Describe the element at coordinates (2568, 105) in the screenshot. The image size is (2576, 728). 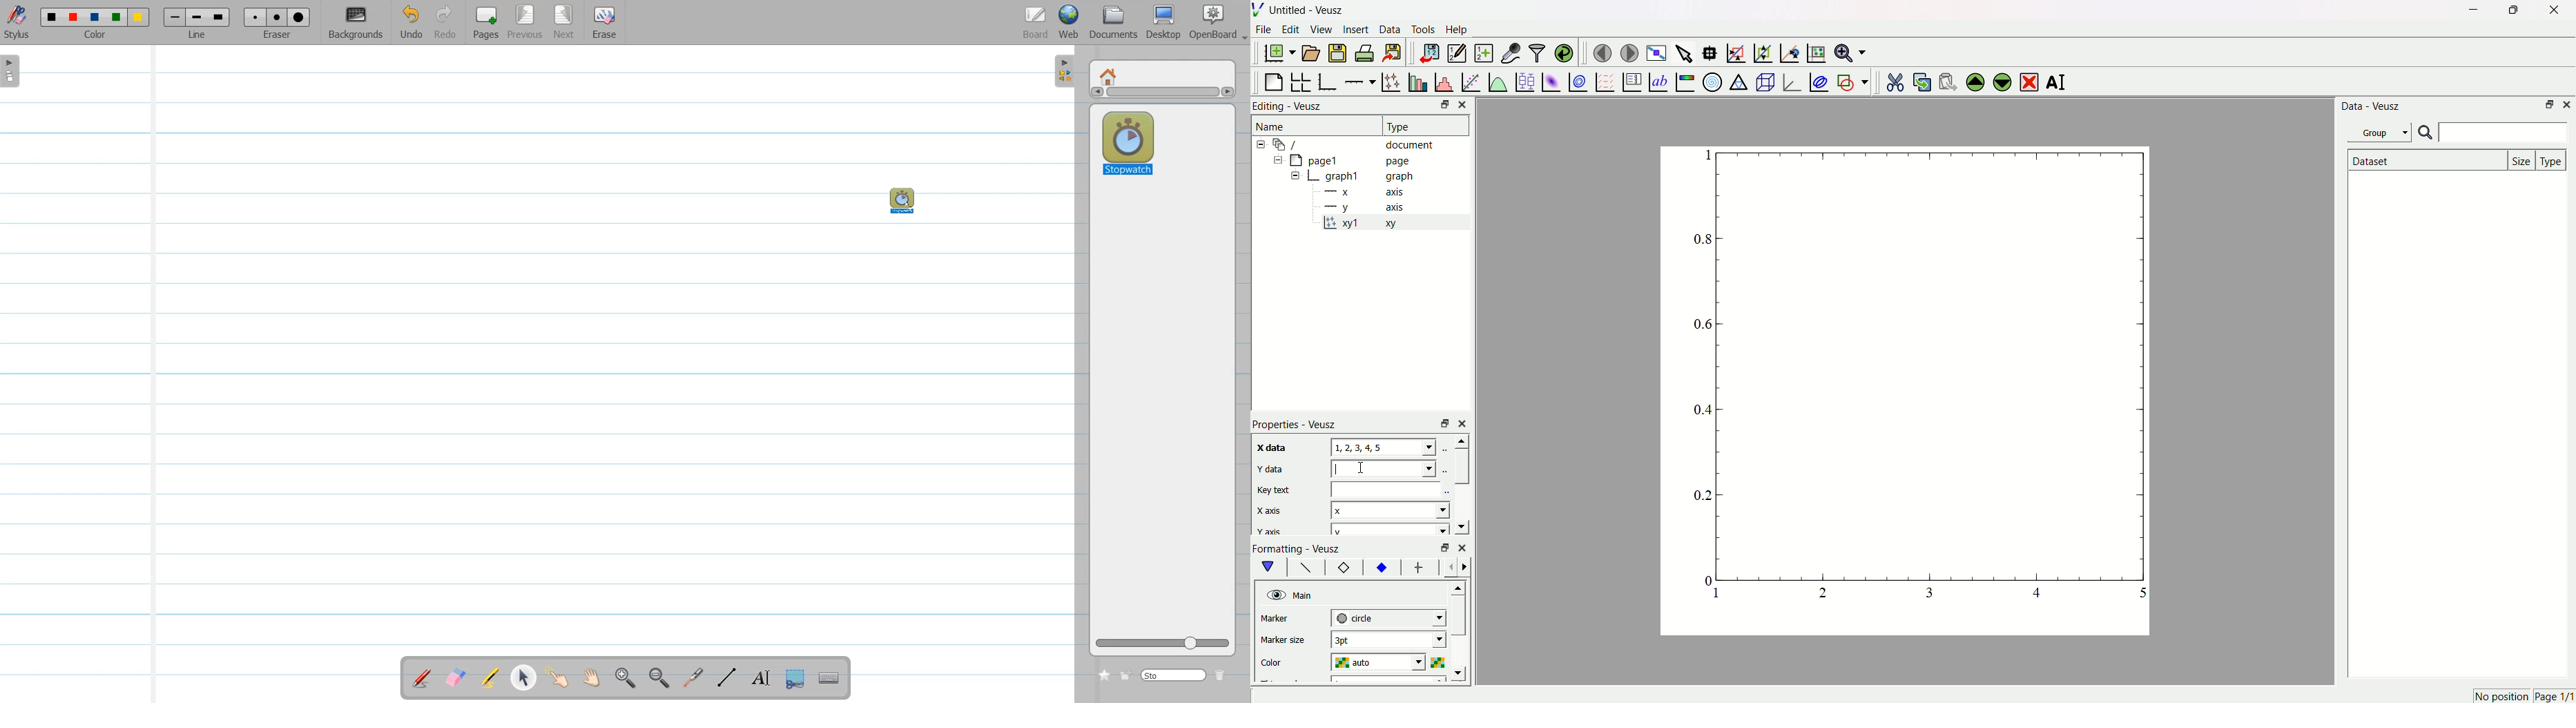
I see `Close` at that location.